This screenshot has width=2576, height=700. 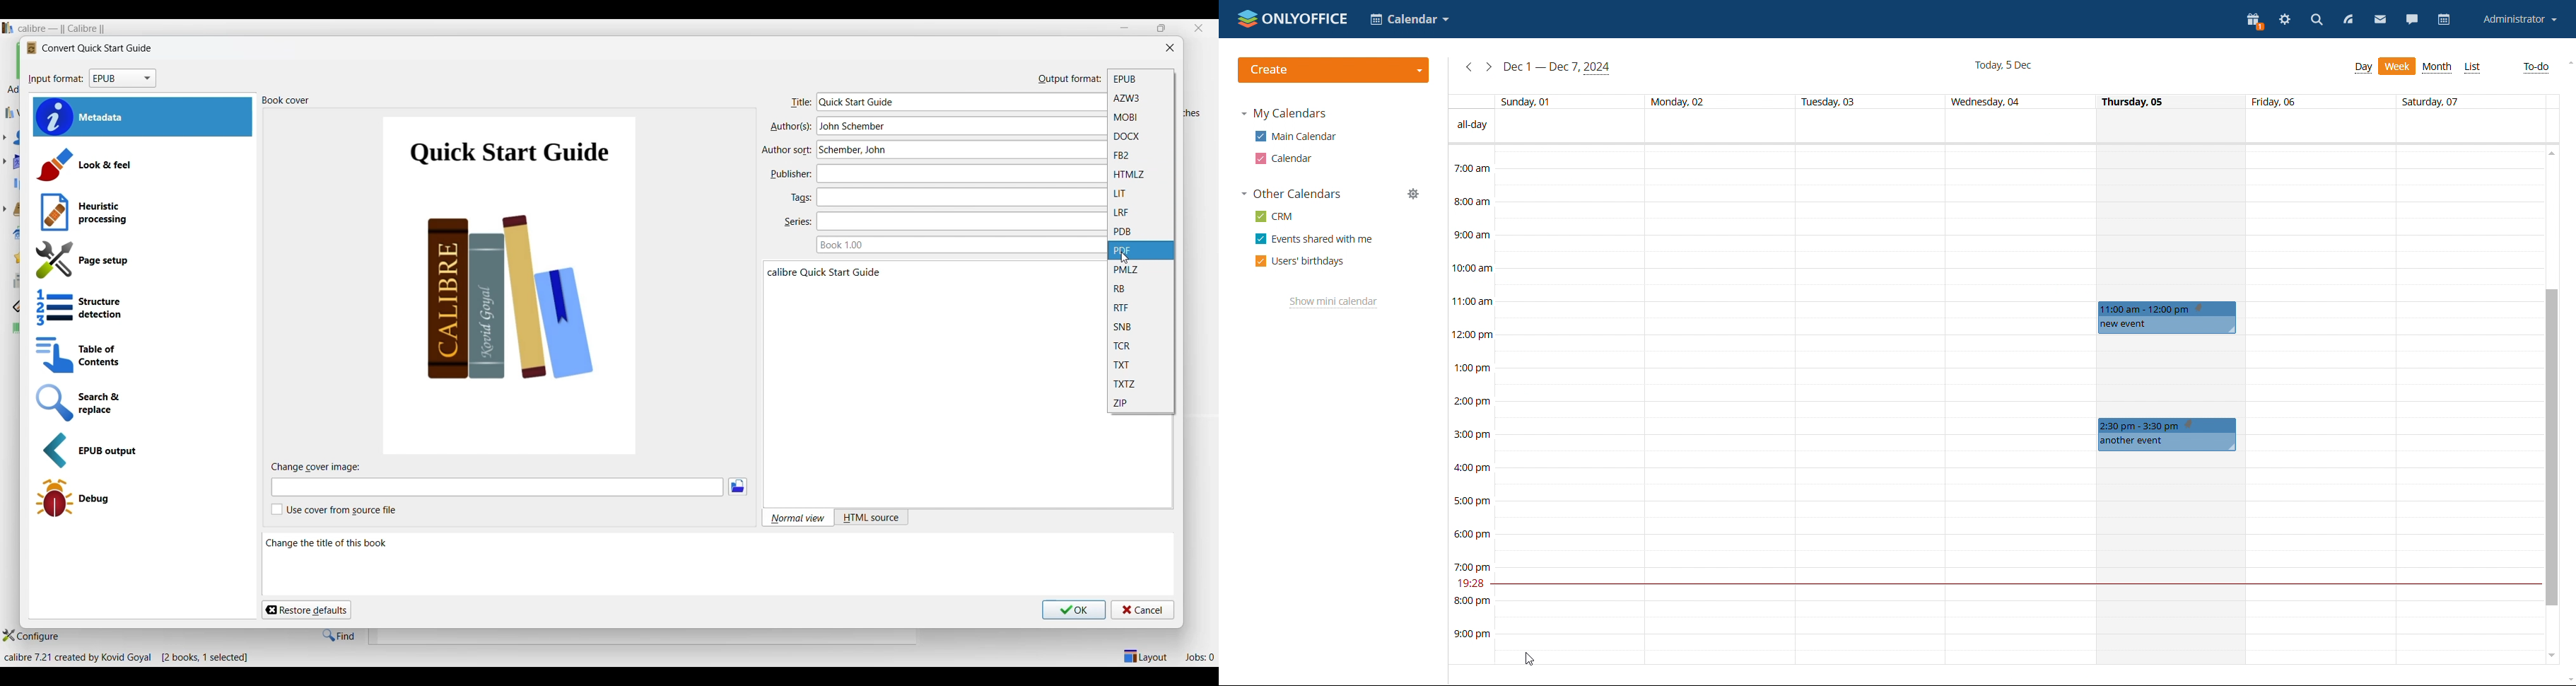 What do you see at coordinates (1171, 48) in the screenshot?
I see `Close window` at bounding box center [1171, 48].